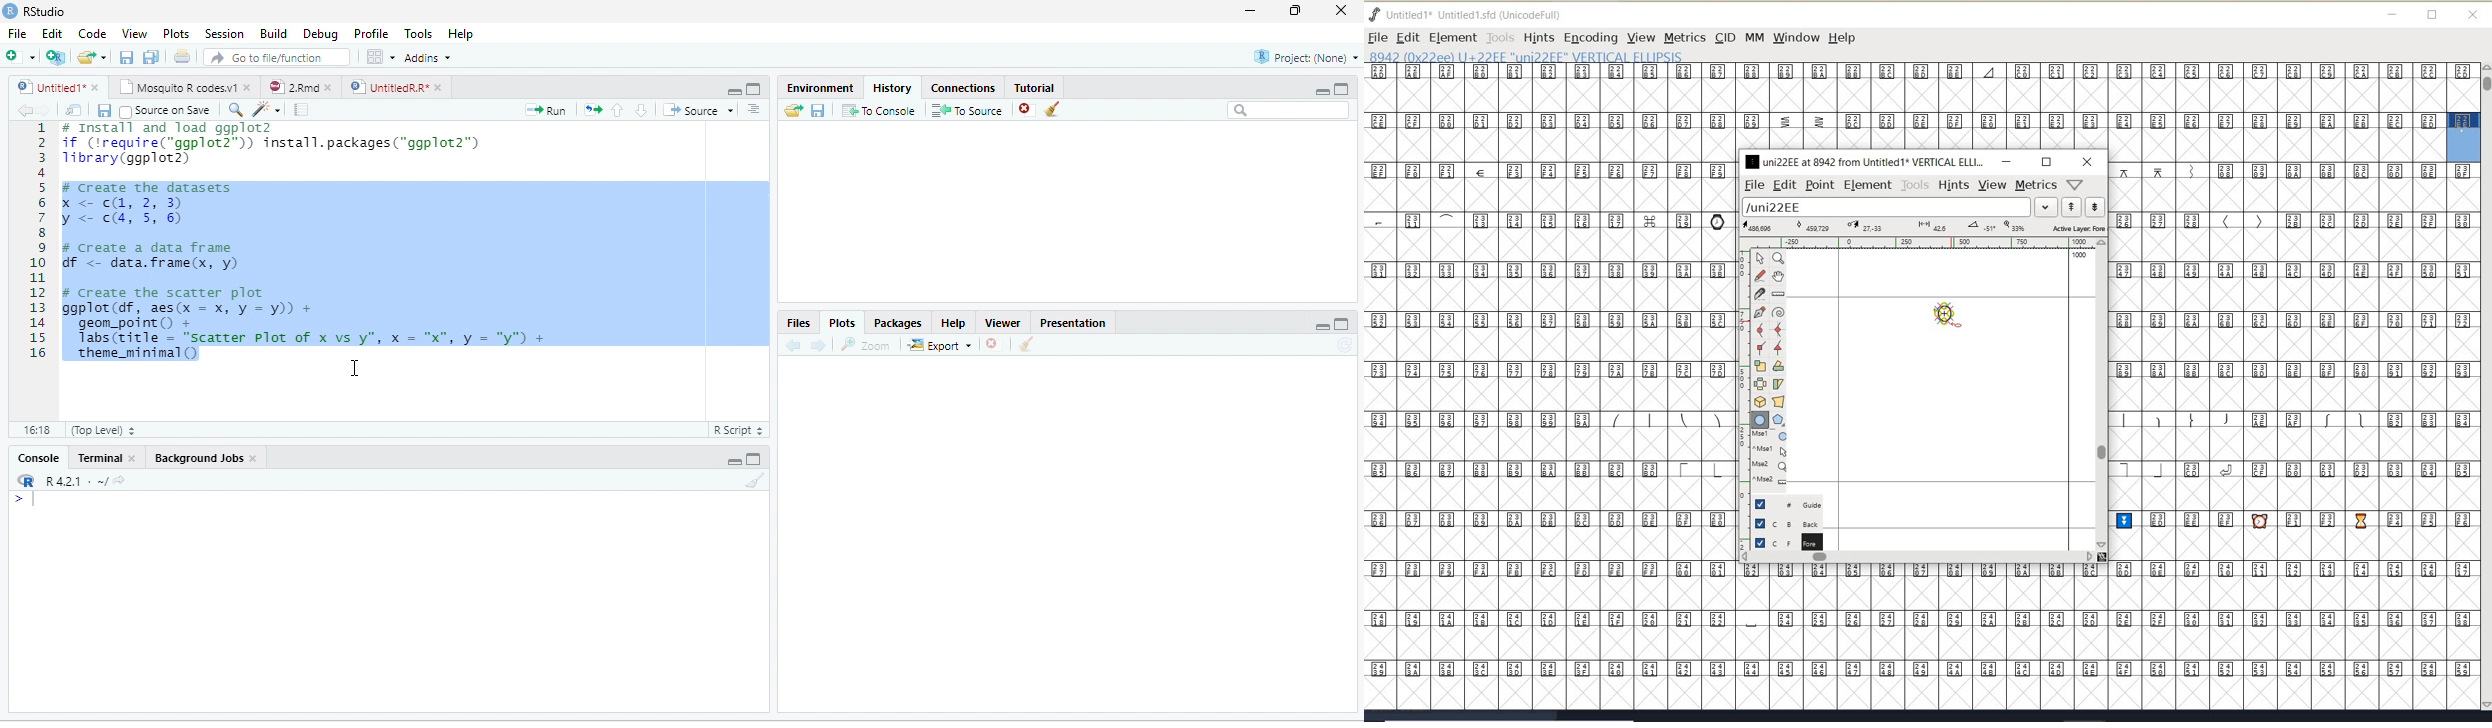 The image size is (2492, 728). I want to click on View, so click(134, 33).